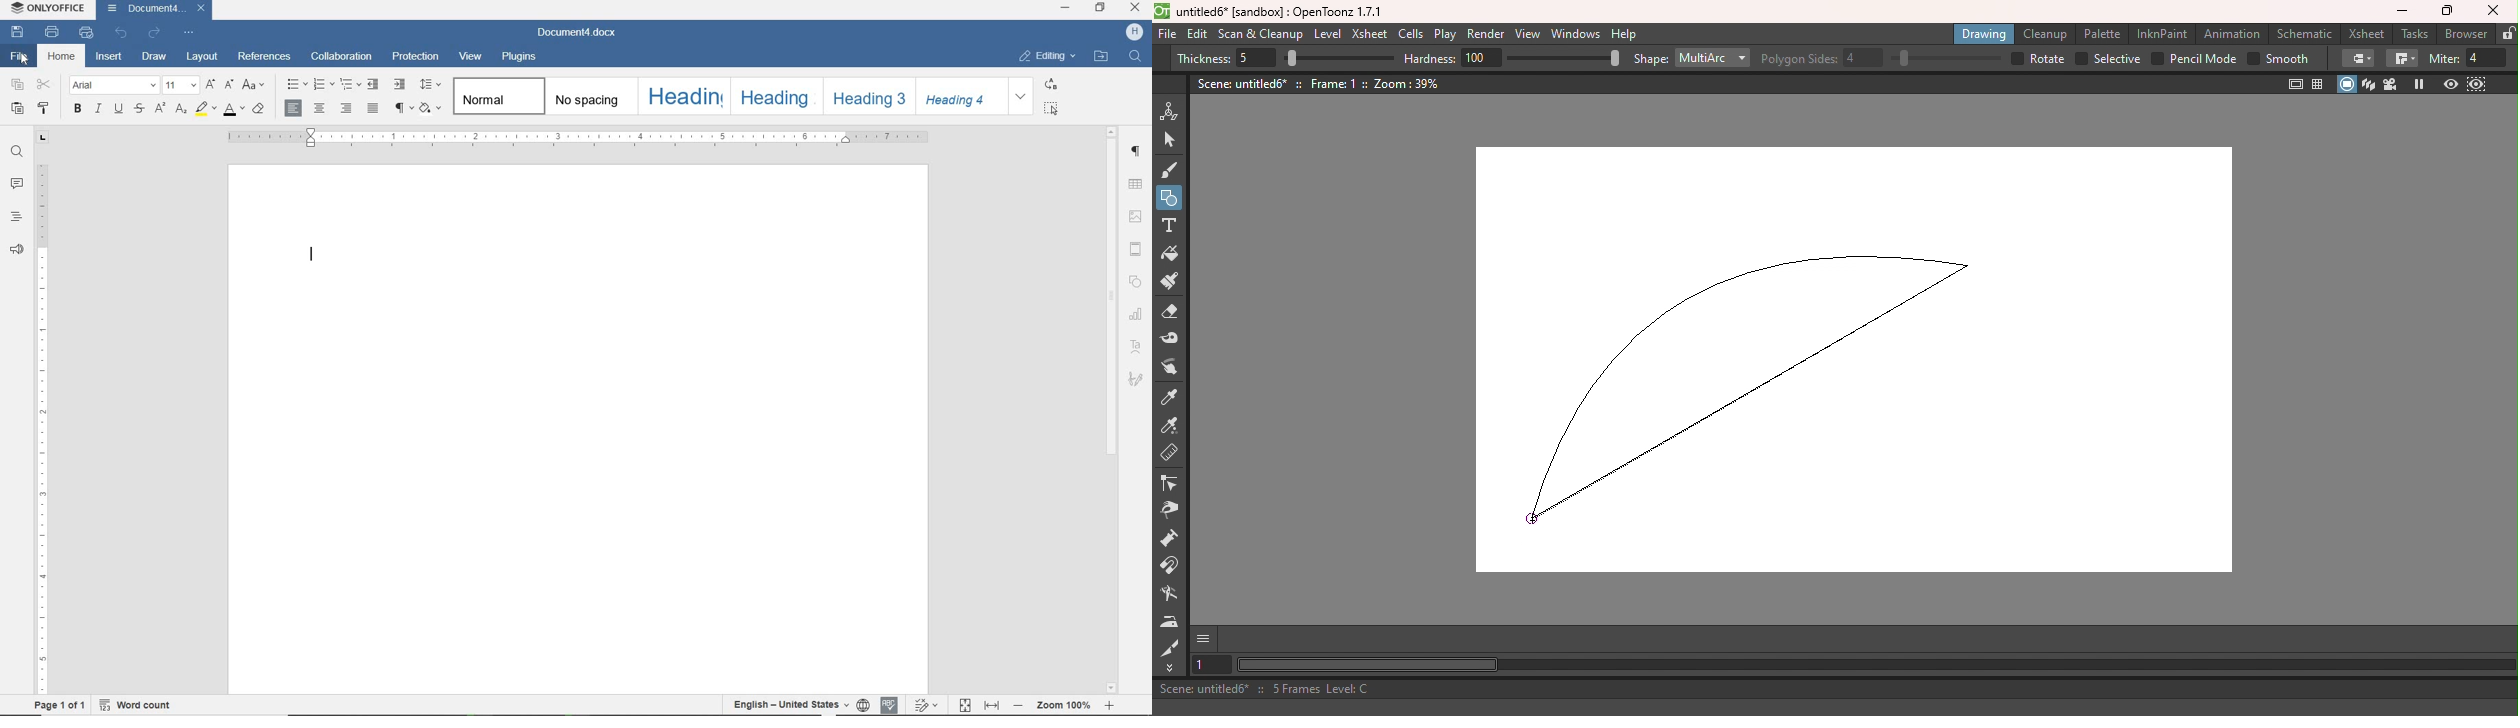 This screenshot has width=2520, height=728. I want to click on select all, so click(1051, 108).